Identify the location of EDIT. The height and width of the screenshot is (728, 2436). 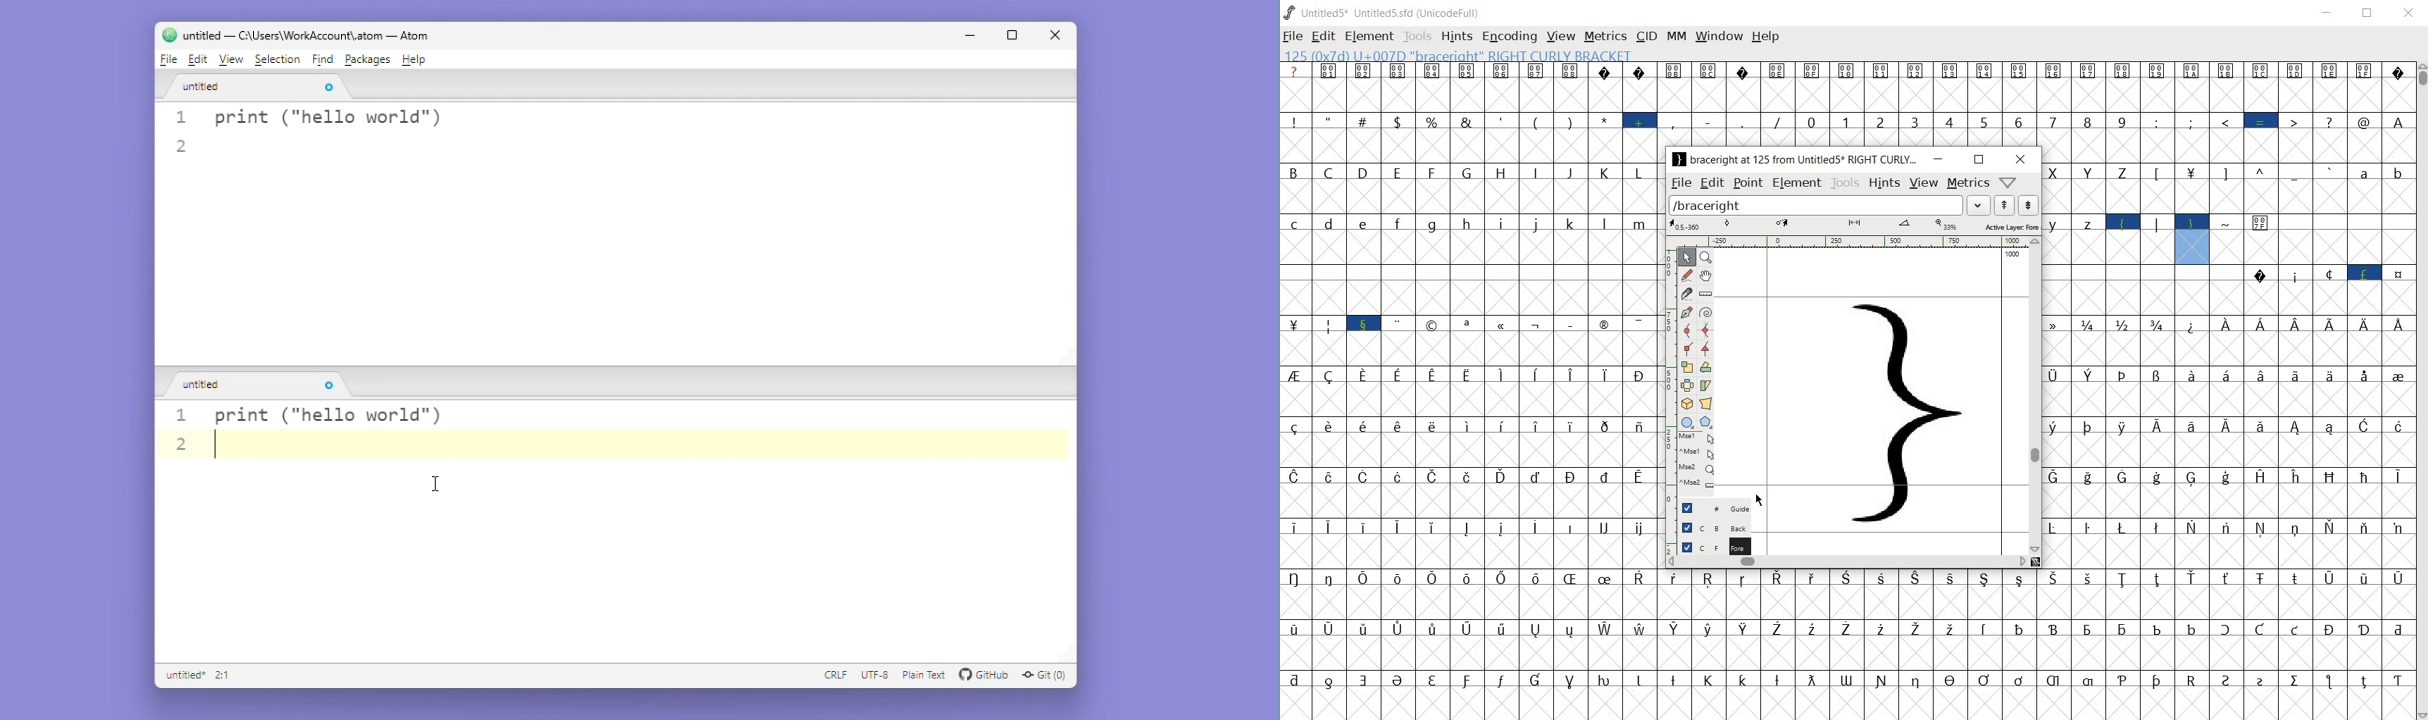
(1323, 37).